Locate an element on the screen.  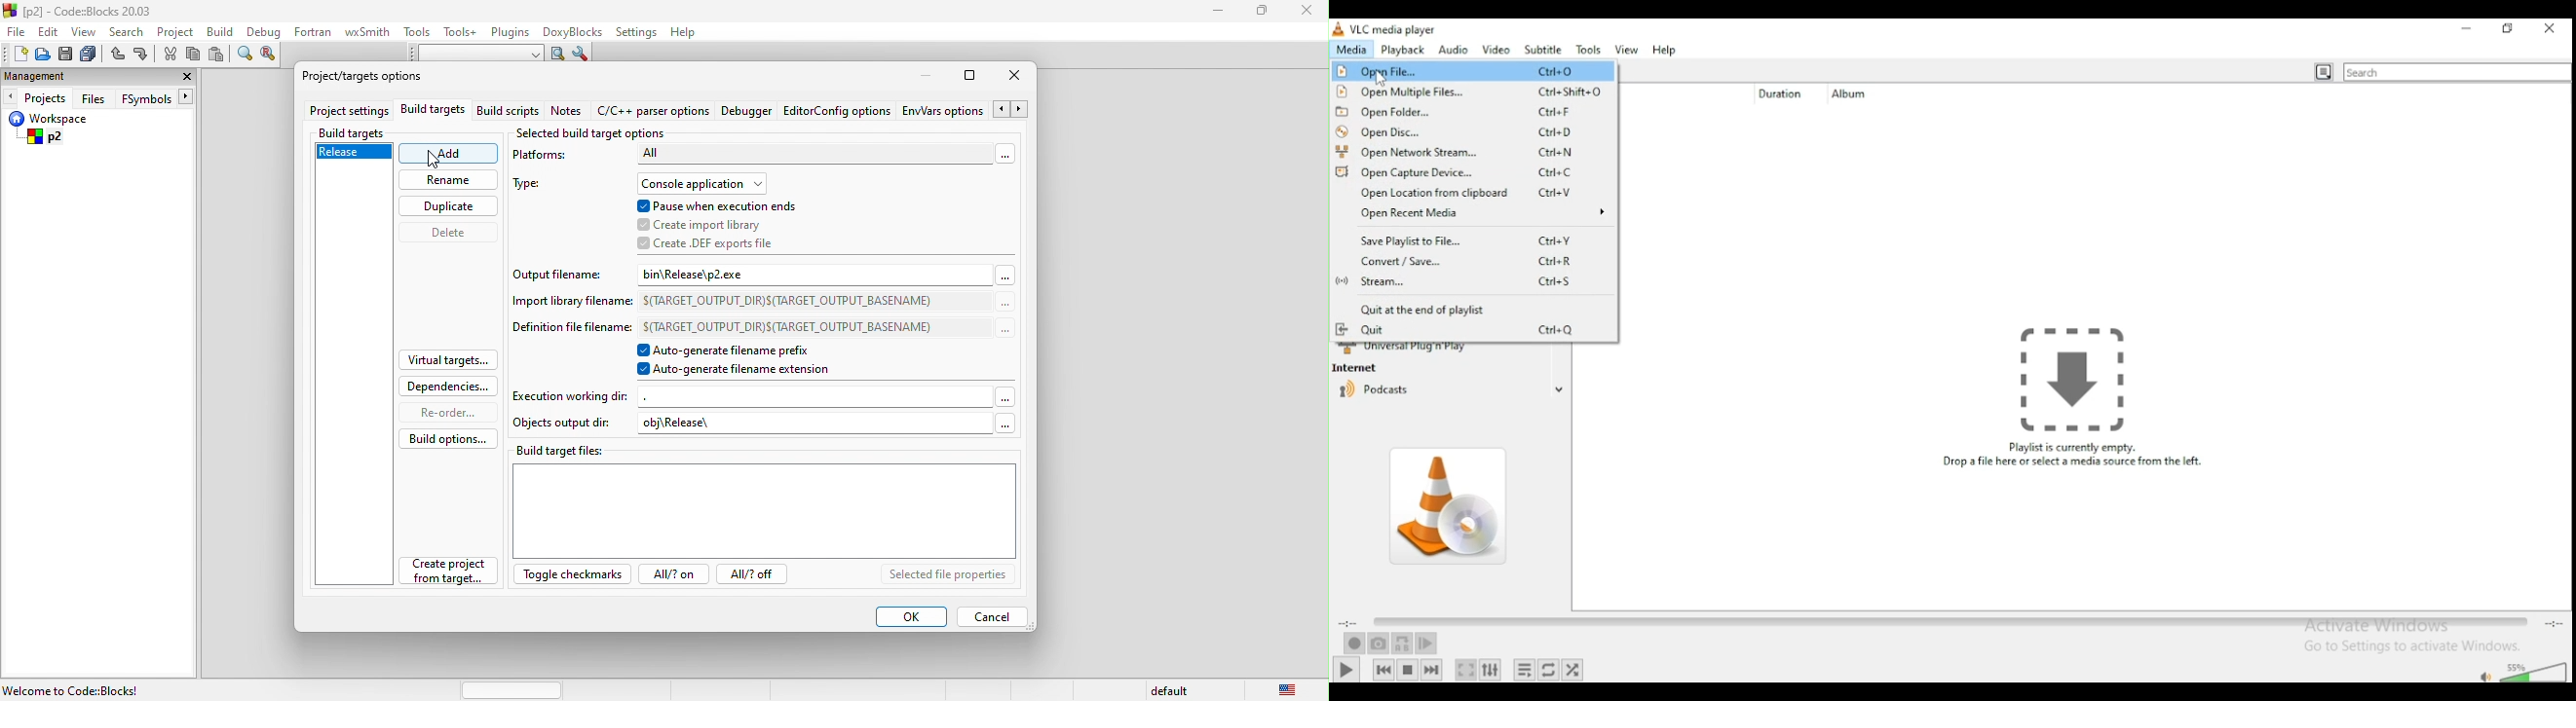
select between loop all, loop one, and no loop is located at coordinates (1547, 669).